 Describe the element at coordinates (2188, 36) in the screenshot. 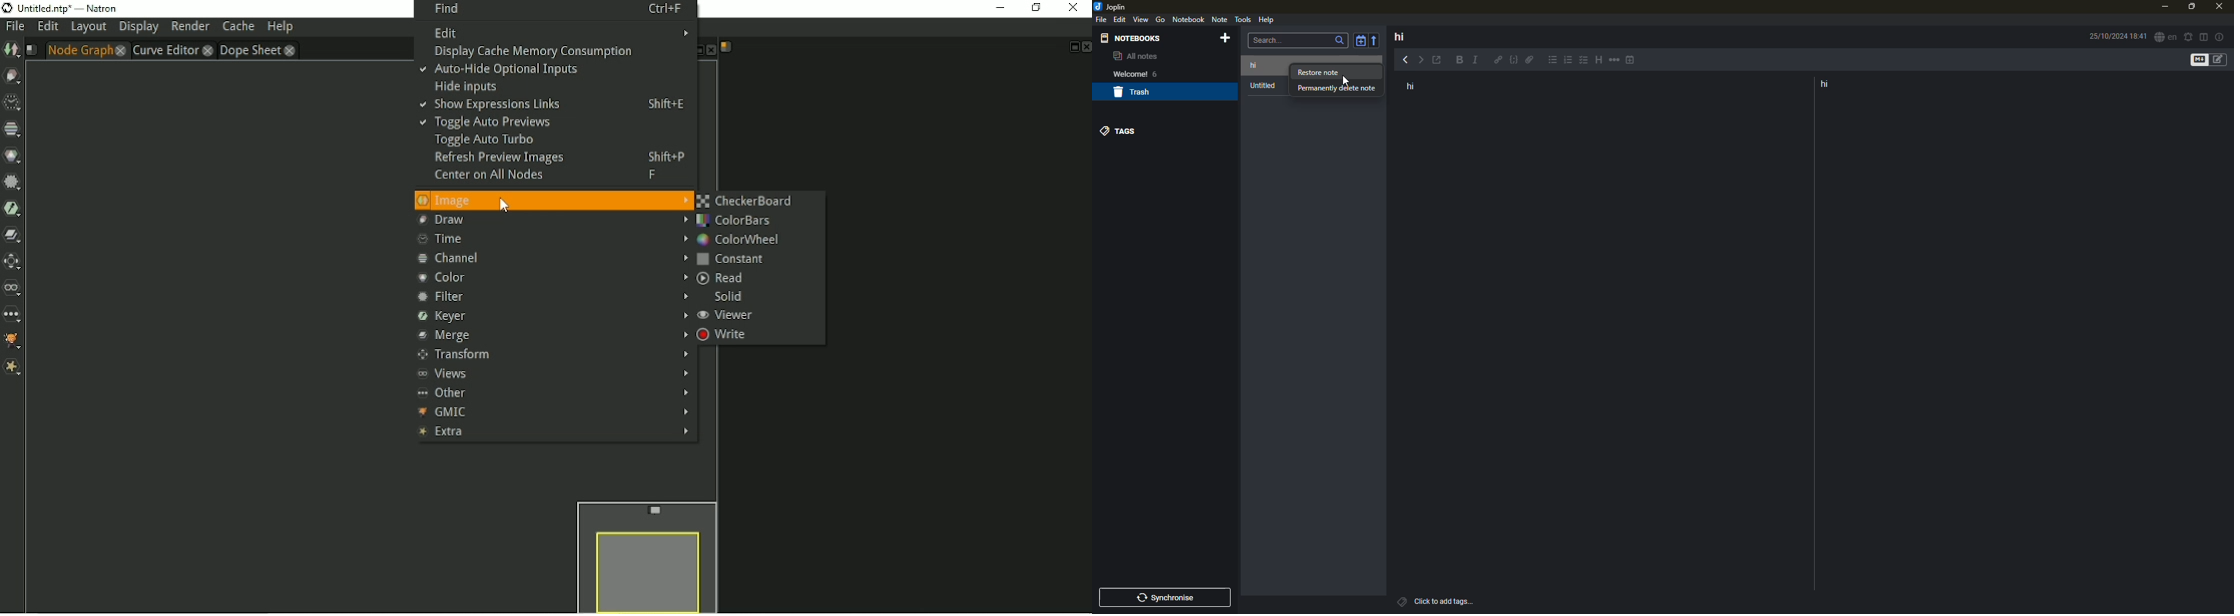

I see `set alarm` at that location.